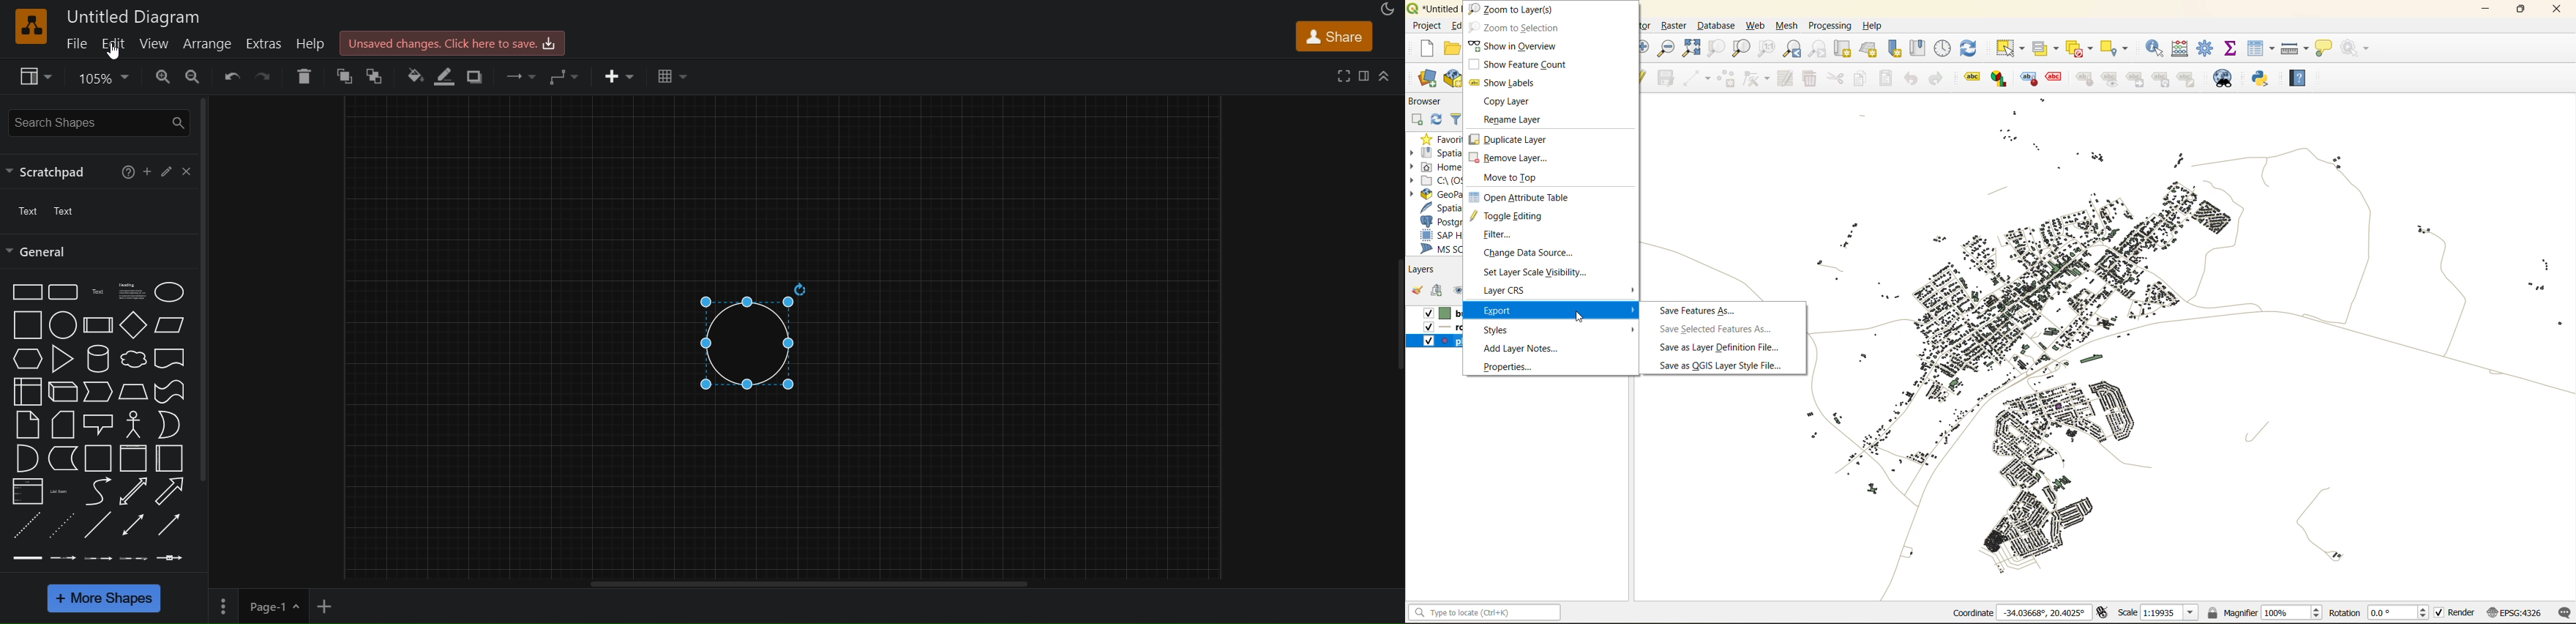 This screenshot has height=644, width=2576. Describe the element at coordinates (171, 327) in the screenshot. I see `parallelogram` at that location.